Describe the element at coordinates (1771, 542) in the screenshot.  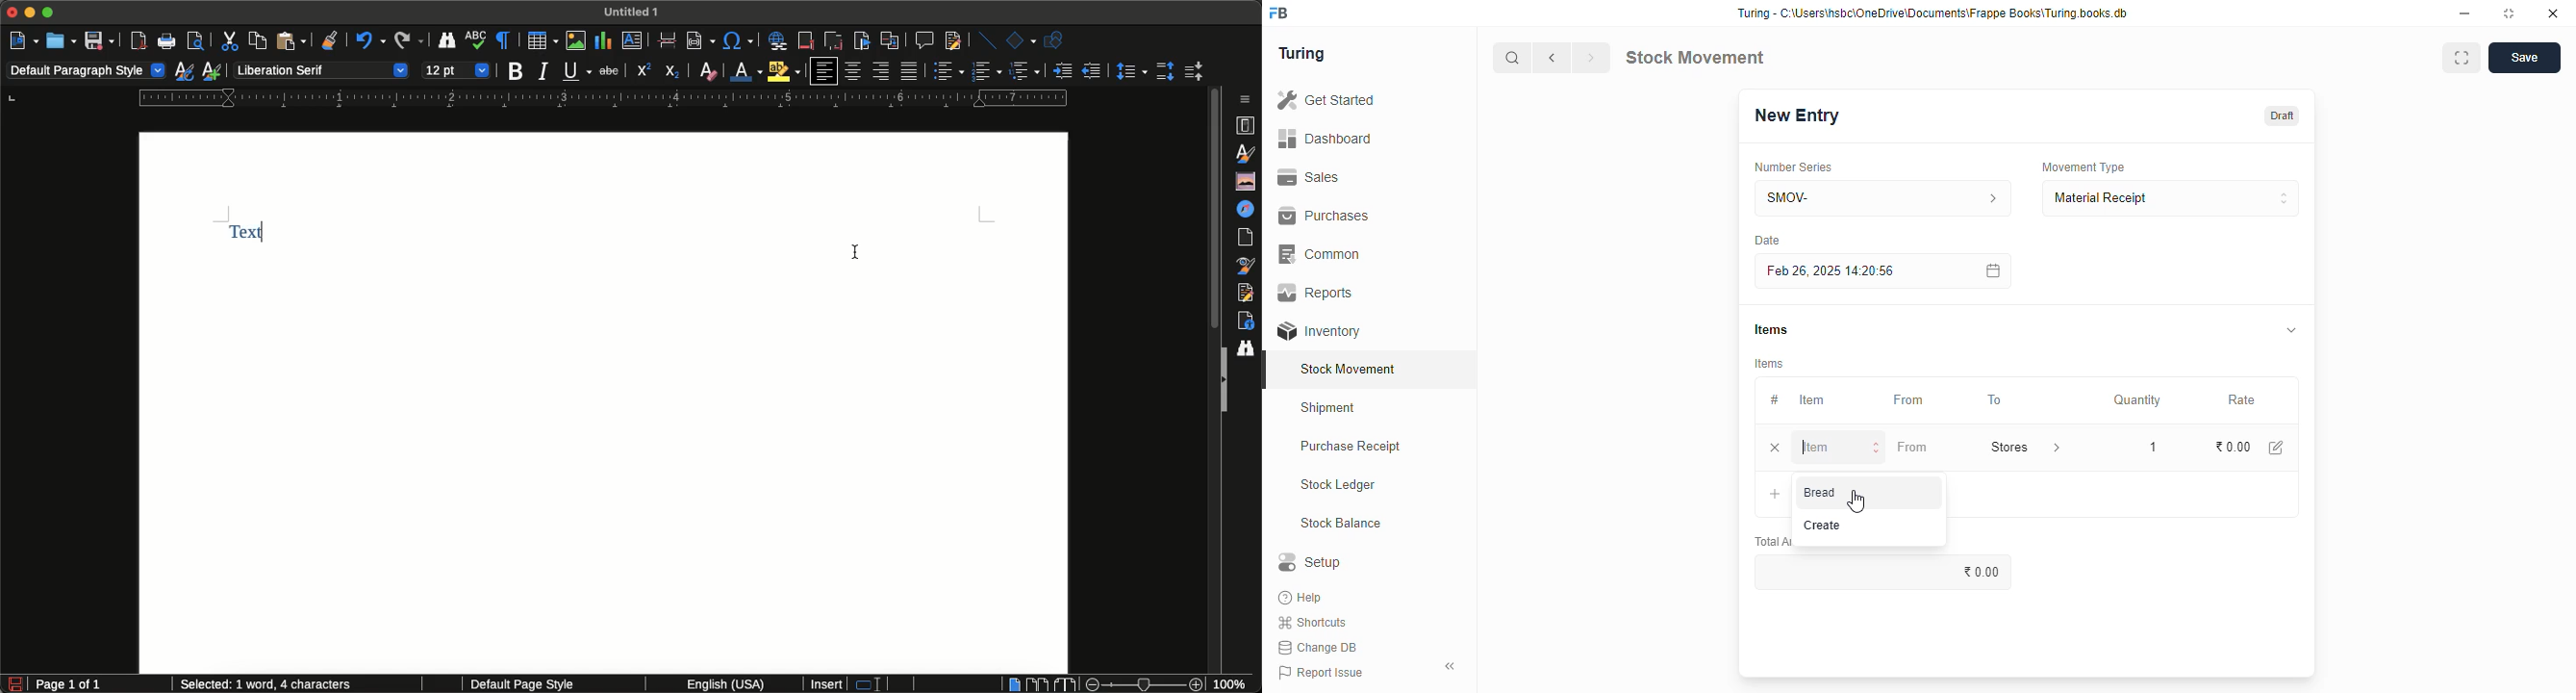
I see `total amount` at that location.